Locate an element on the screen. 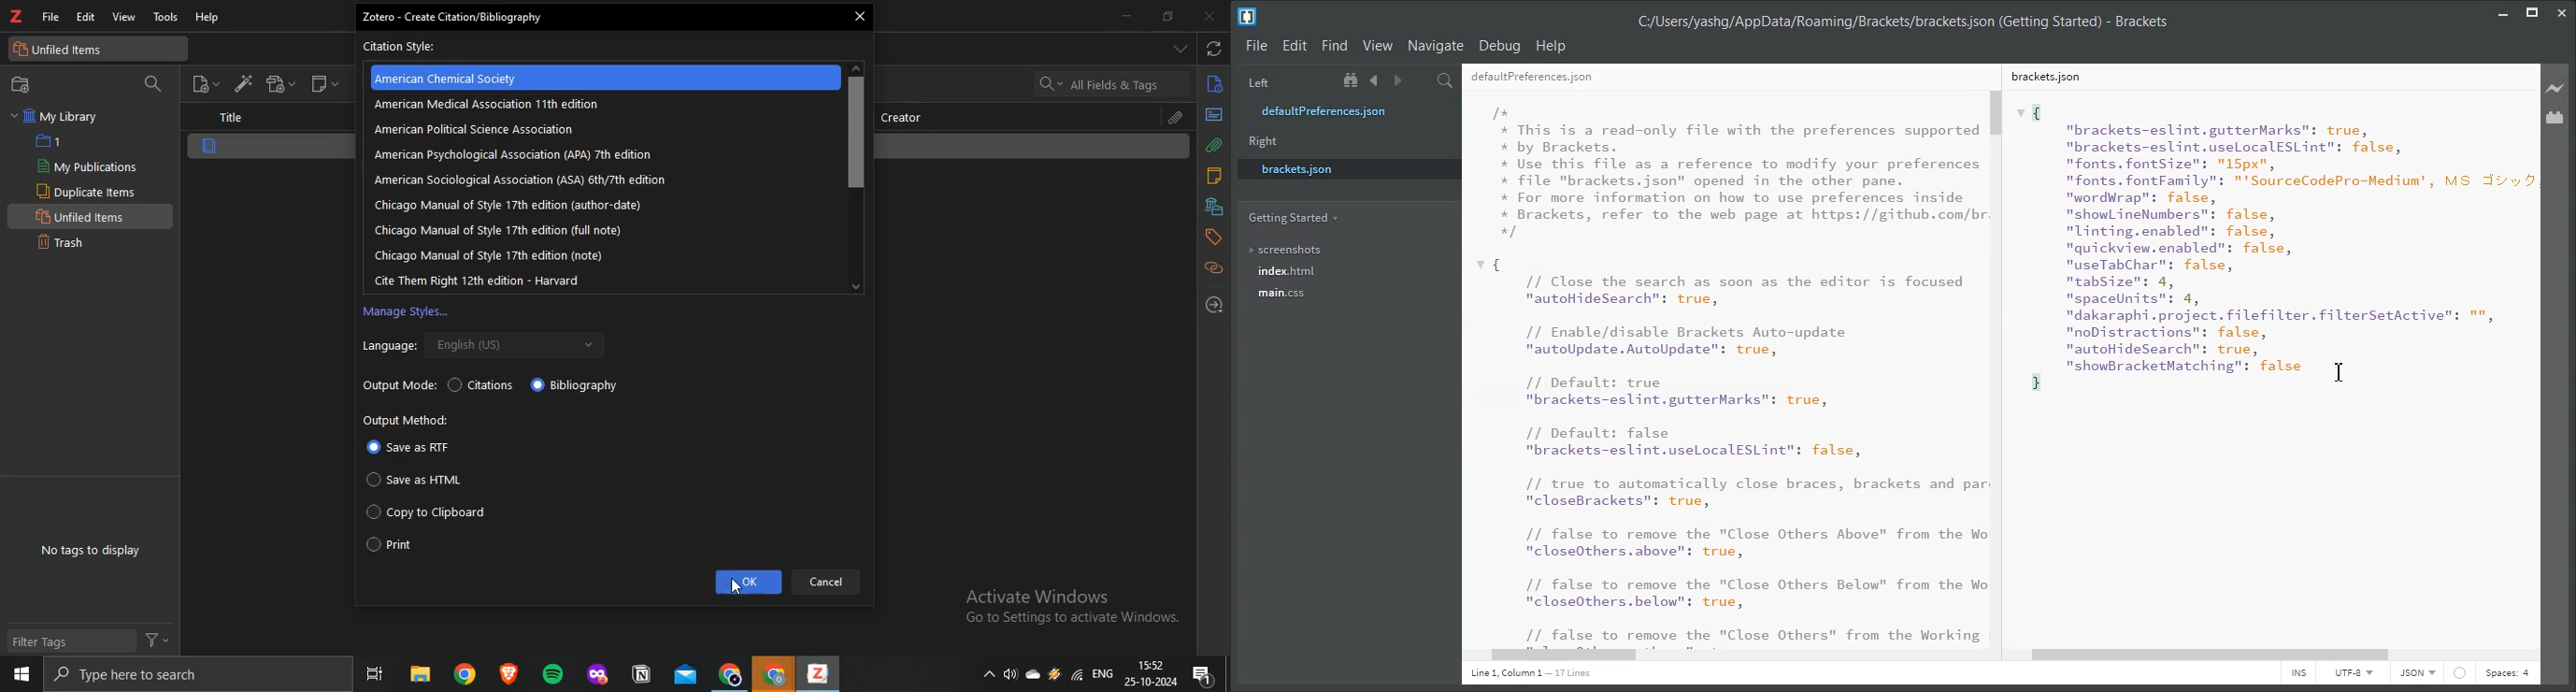 Image resolution: width=2576 pixels, height=700 pixels. Bibliography is located at coordinates (584, 387).